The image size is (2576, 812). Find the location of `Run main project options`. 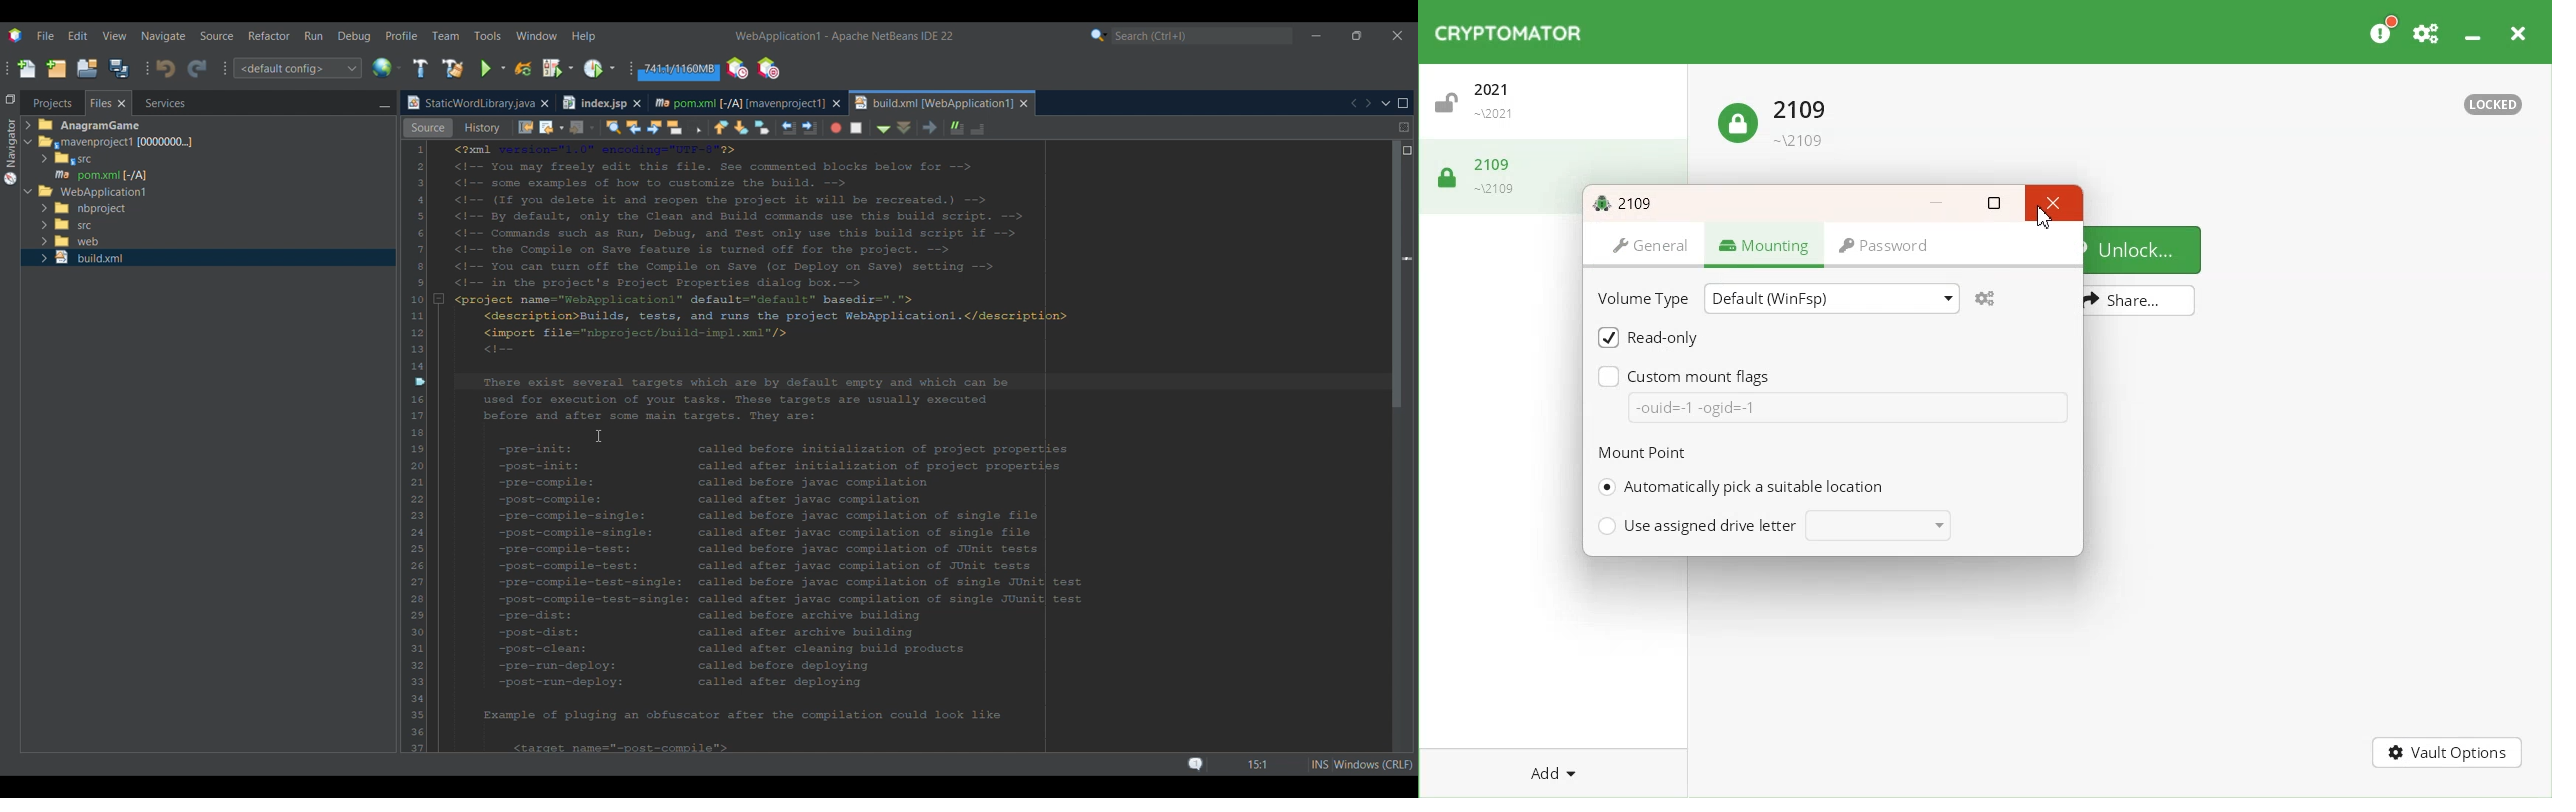

Run main project options is located at coordinates (494, 69).